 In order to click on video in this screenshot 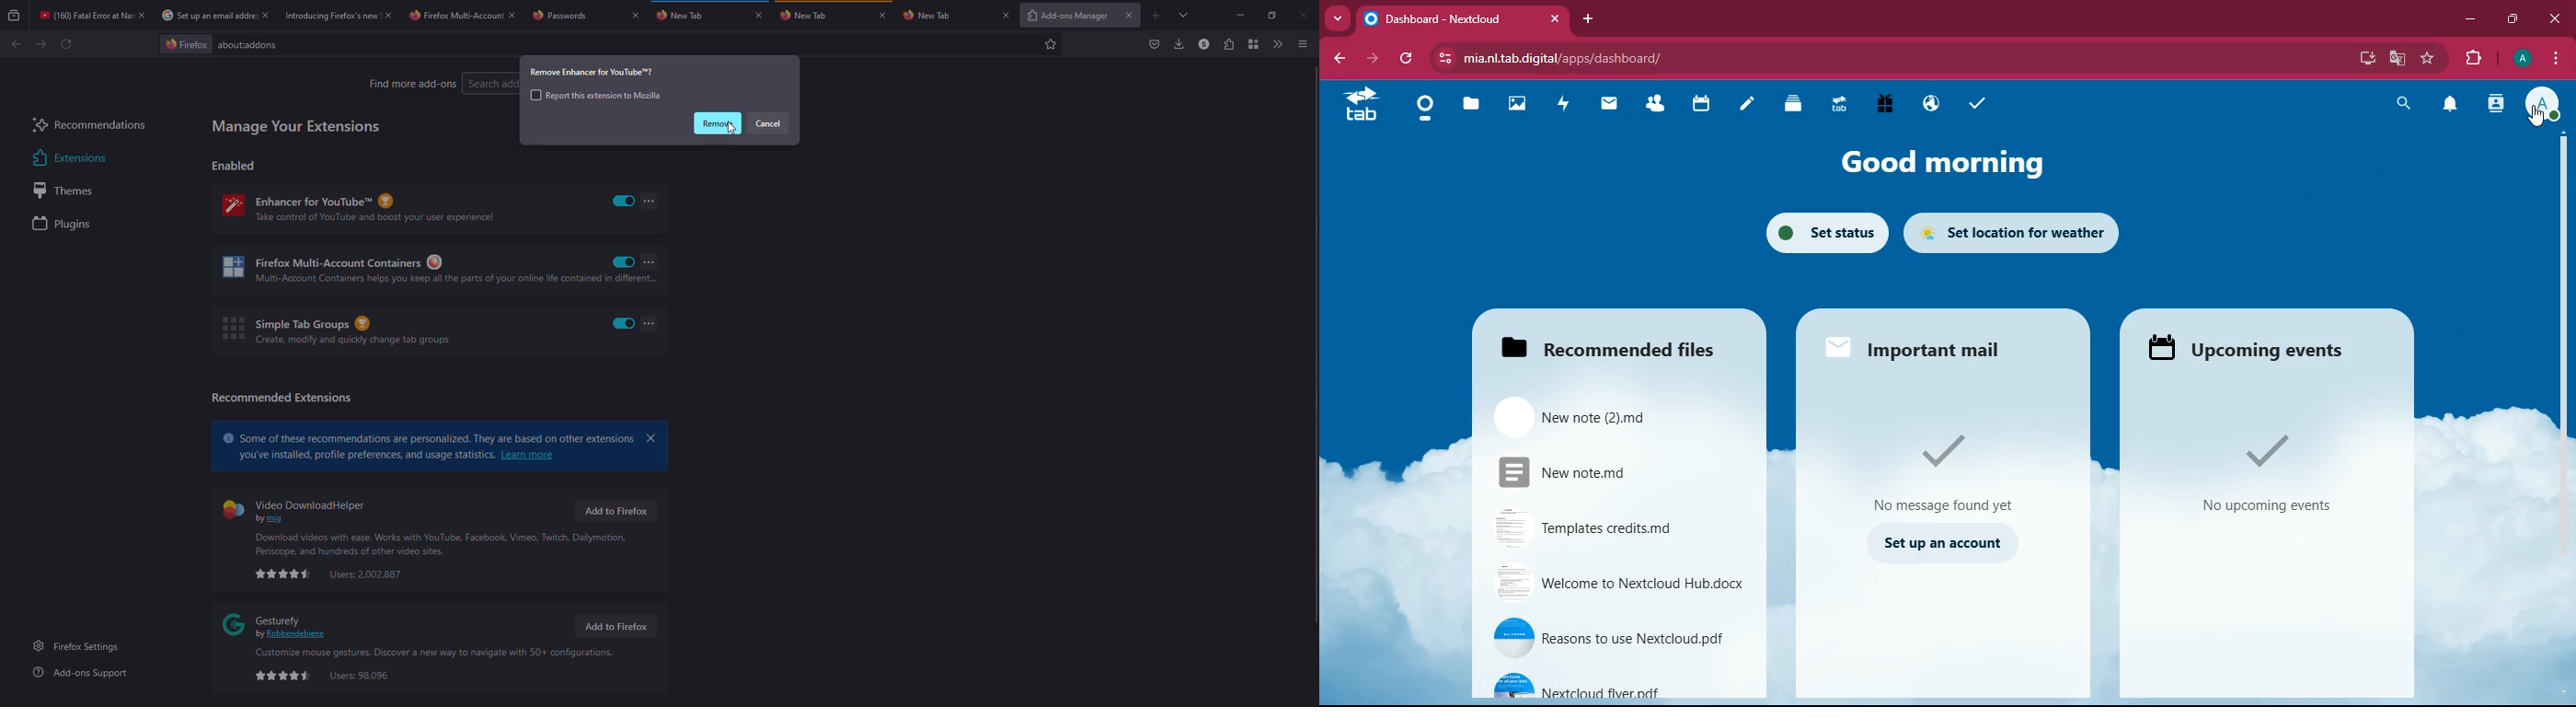, I will do `click(299, 509)`.